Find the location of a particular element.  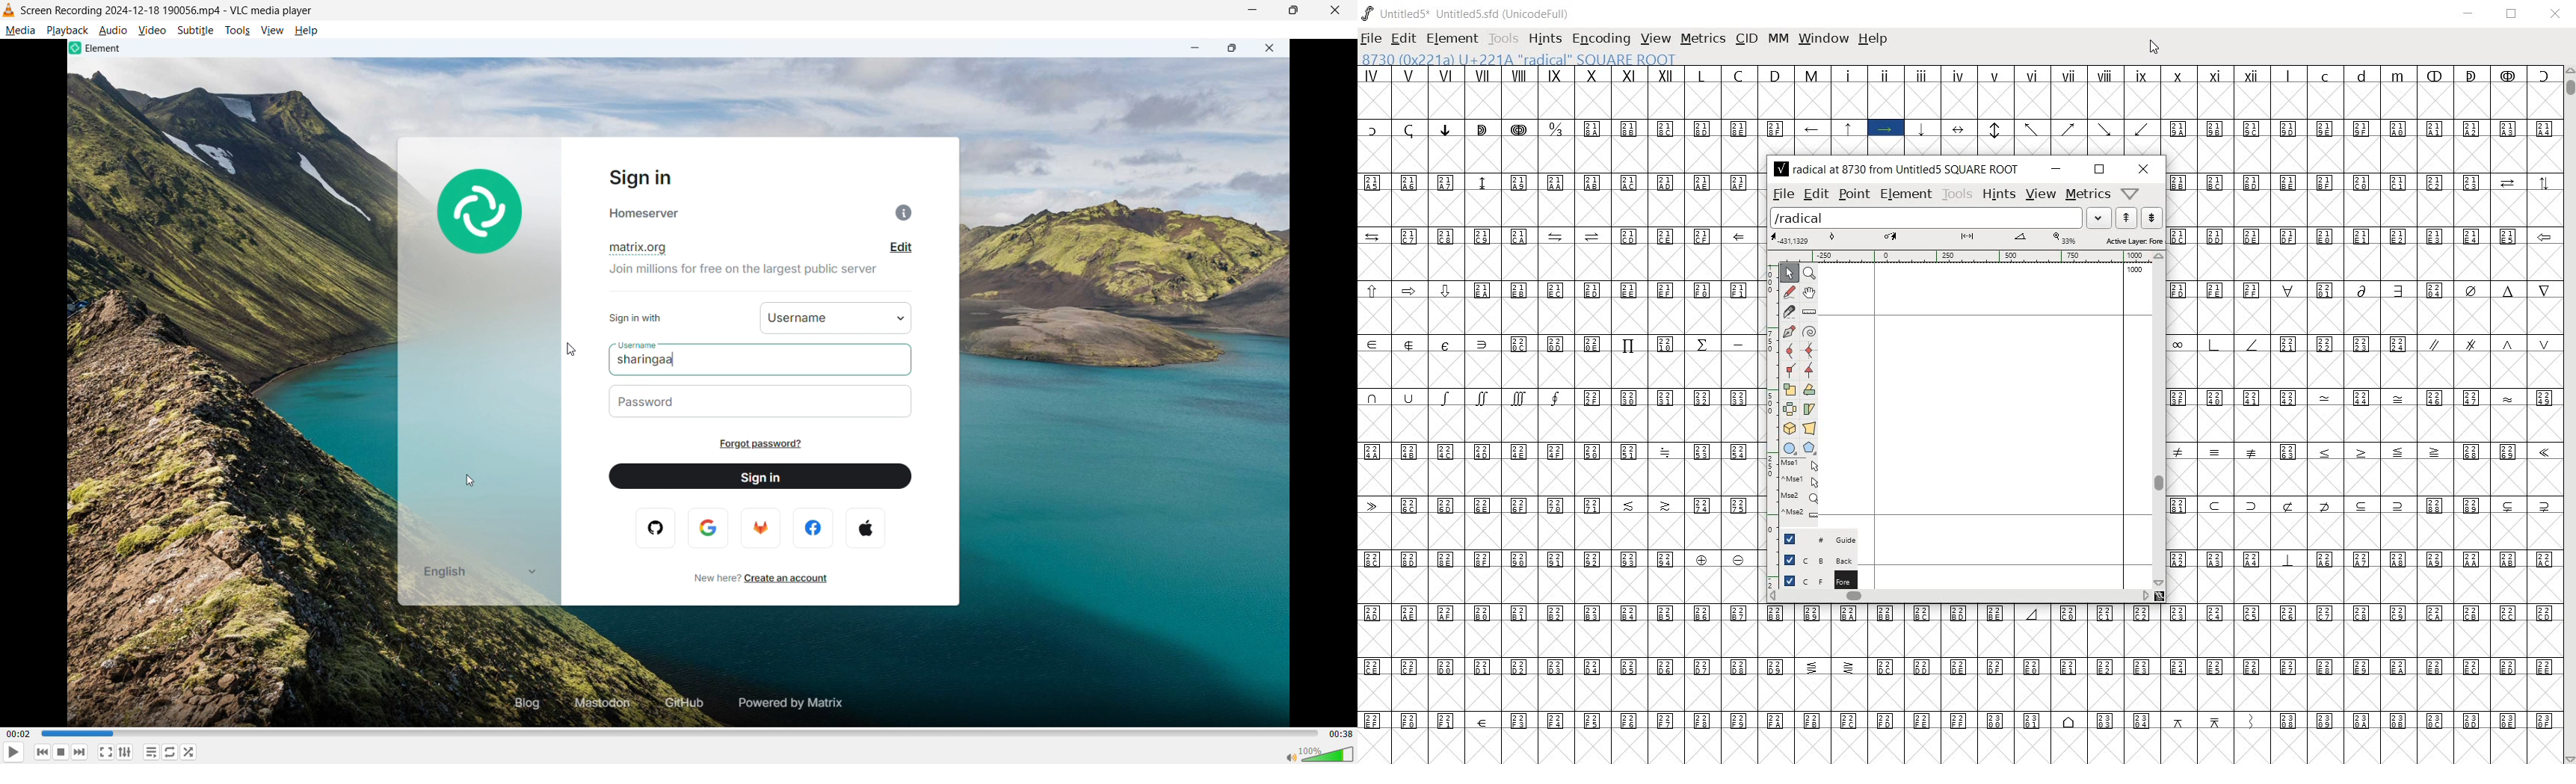

Add a corner point is located at coordinates (1790, 369).